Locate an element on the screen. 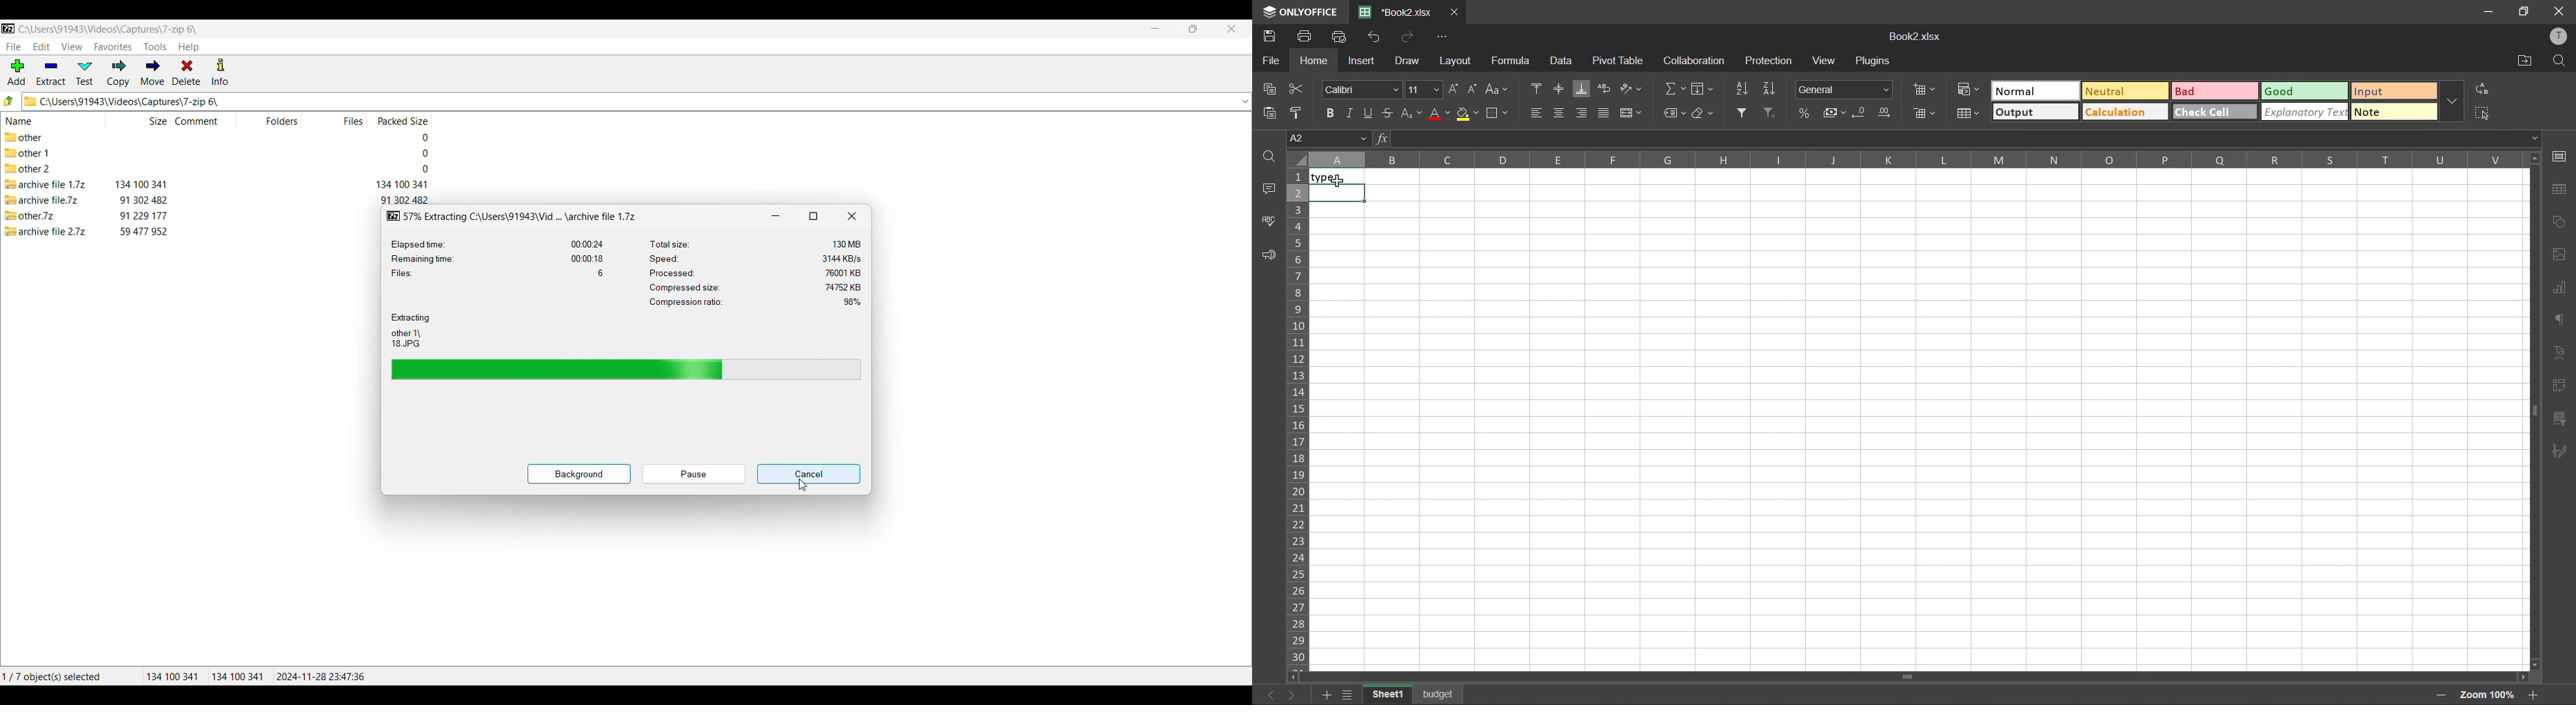 This screenshot has width=2576, height=728. explanatory text is located at coordinates (2306, 112).